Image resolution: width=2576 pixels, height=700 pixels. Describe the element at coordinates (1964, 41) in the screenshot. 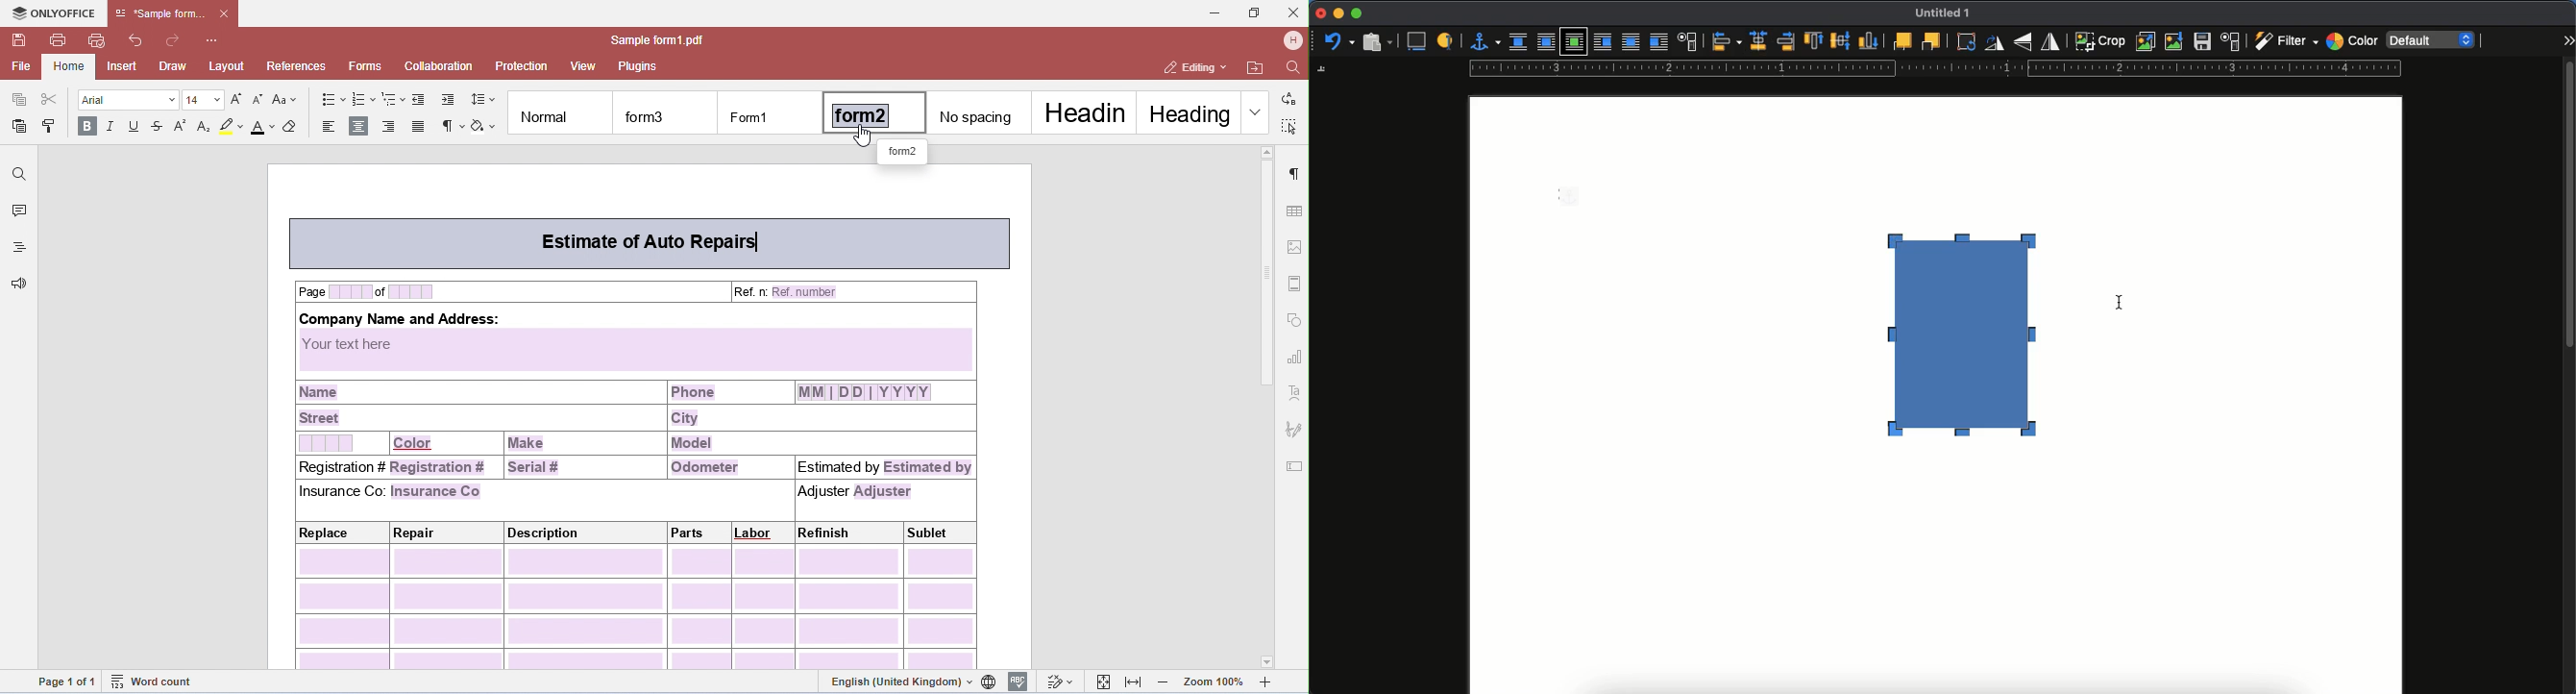

I see `rotate` at that location.